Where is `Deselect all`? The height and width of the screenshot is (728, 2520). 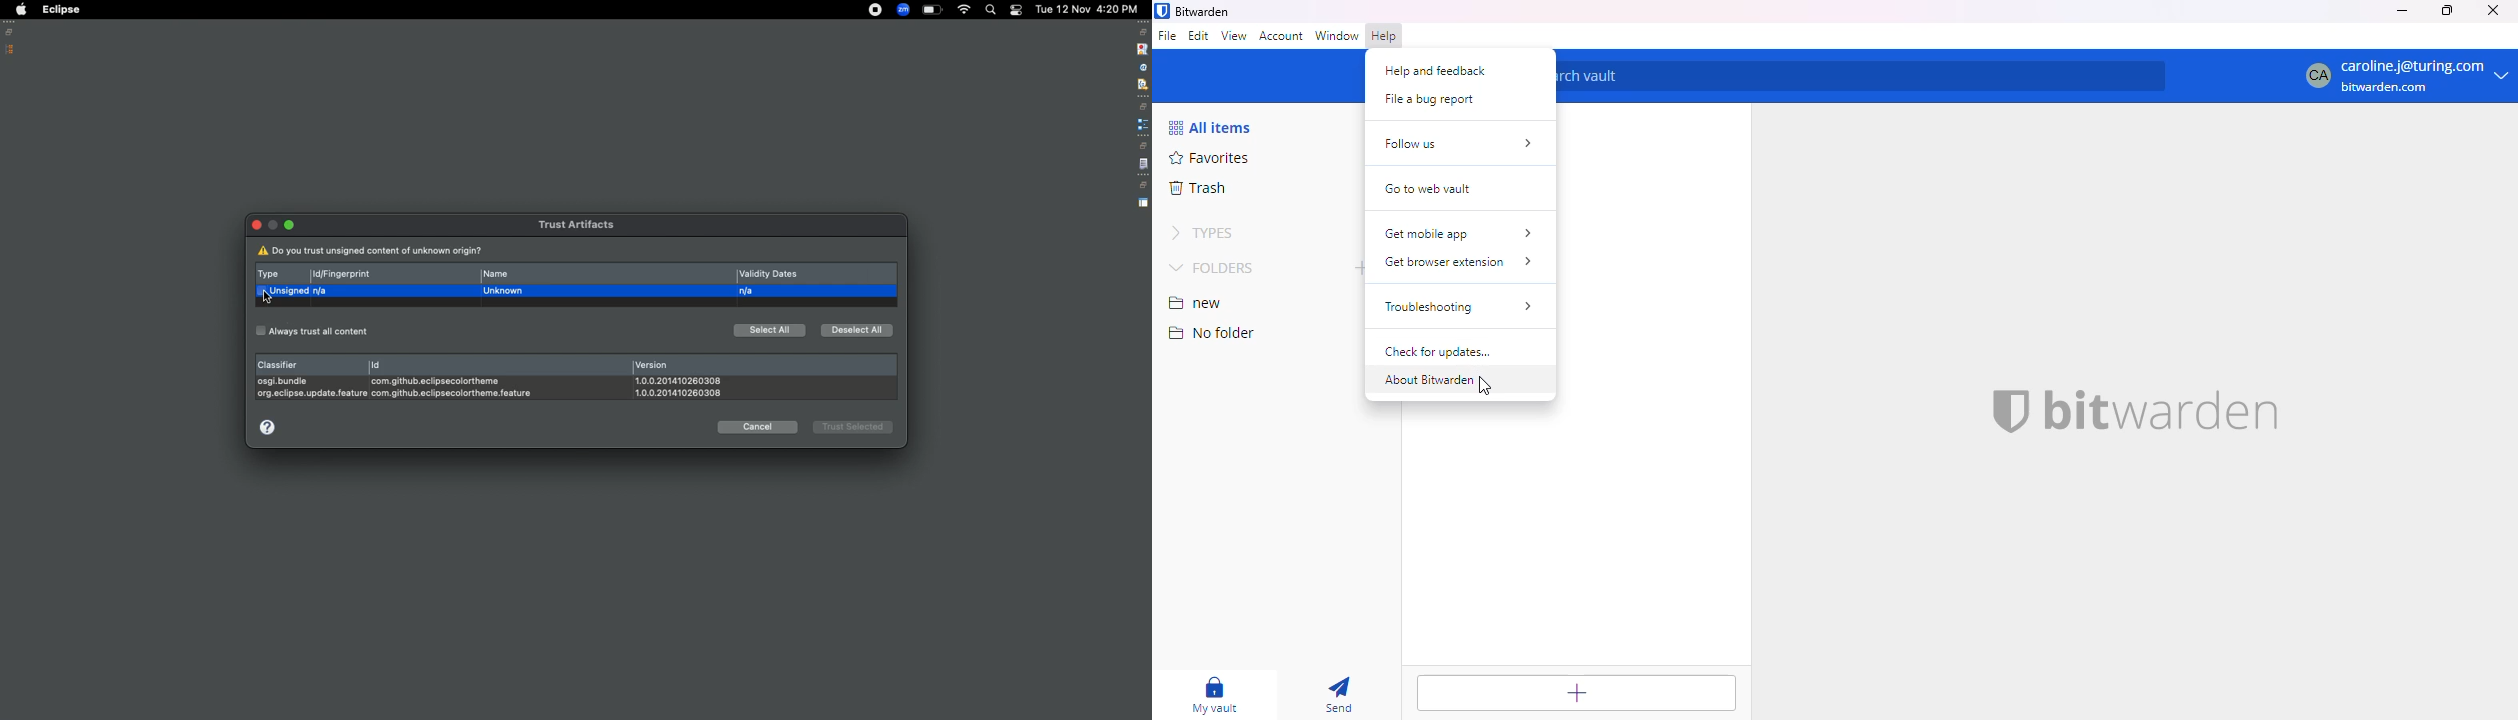
Deselect all is located at coordinates (854, 330).